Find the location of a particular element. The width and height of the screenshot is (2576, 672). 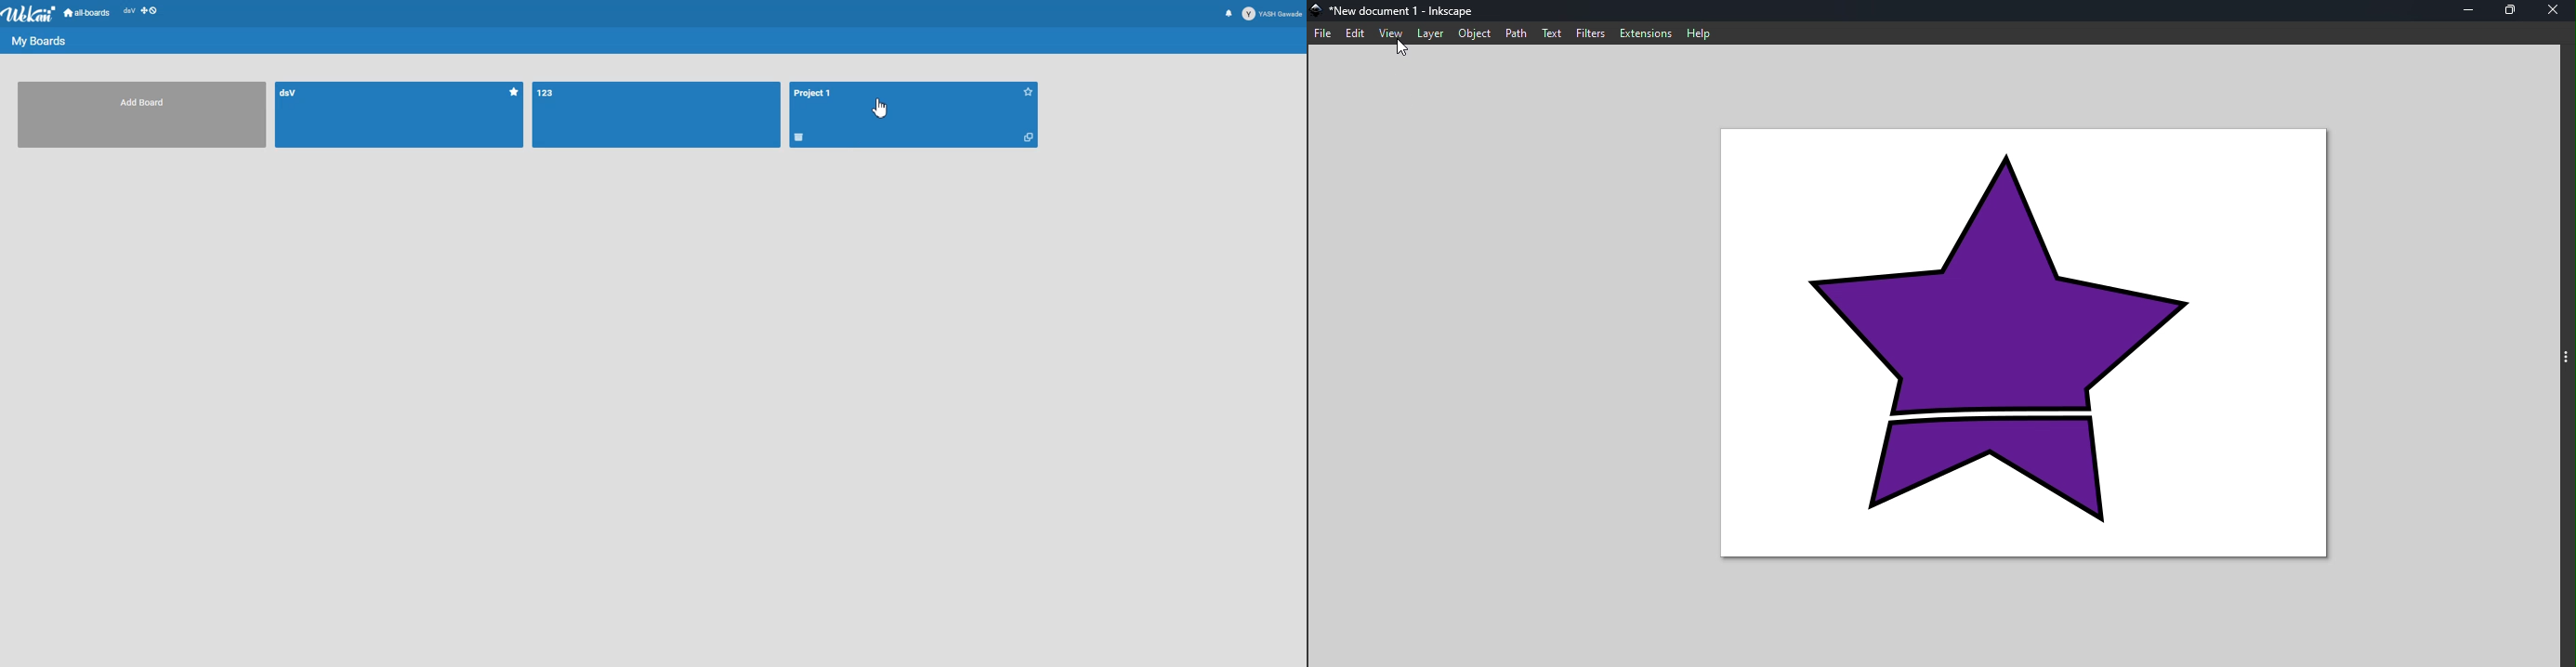

Duplicate Board is located at coordinates (1029, 137).